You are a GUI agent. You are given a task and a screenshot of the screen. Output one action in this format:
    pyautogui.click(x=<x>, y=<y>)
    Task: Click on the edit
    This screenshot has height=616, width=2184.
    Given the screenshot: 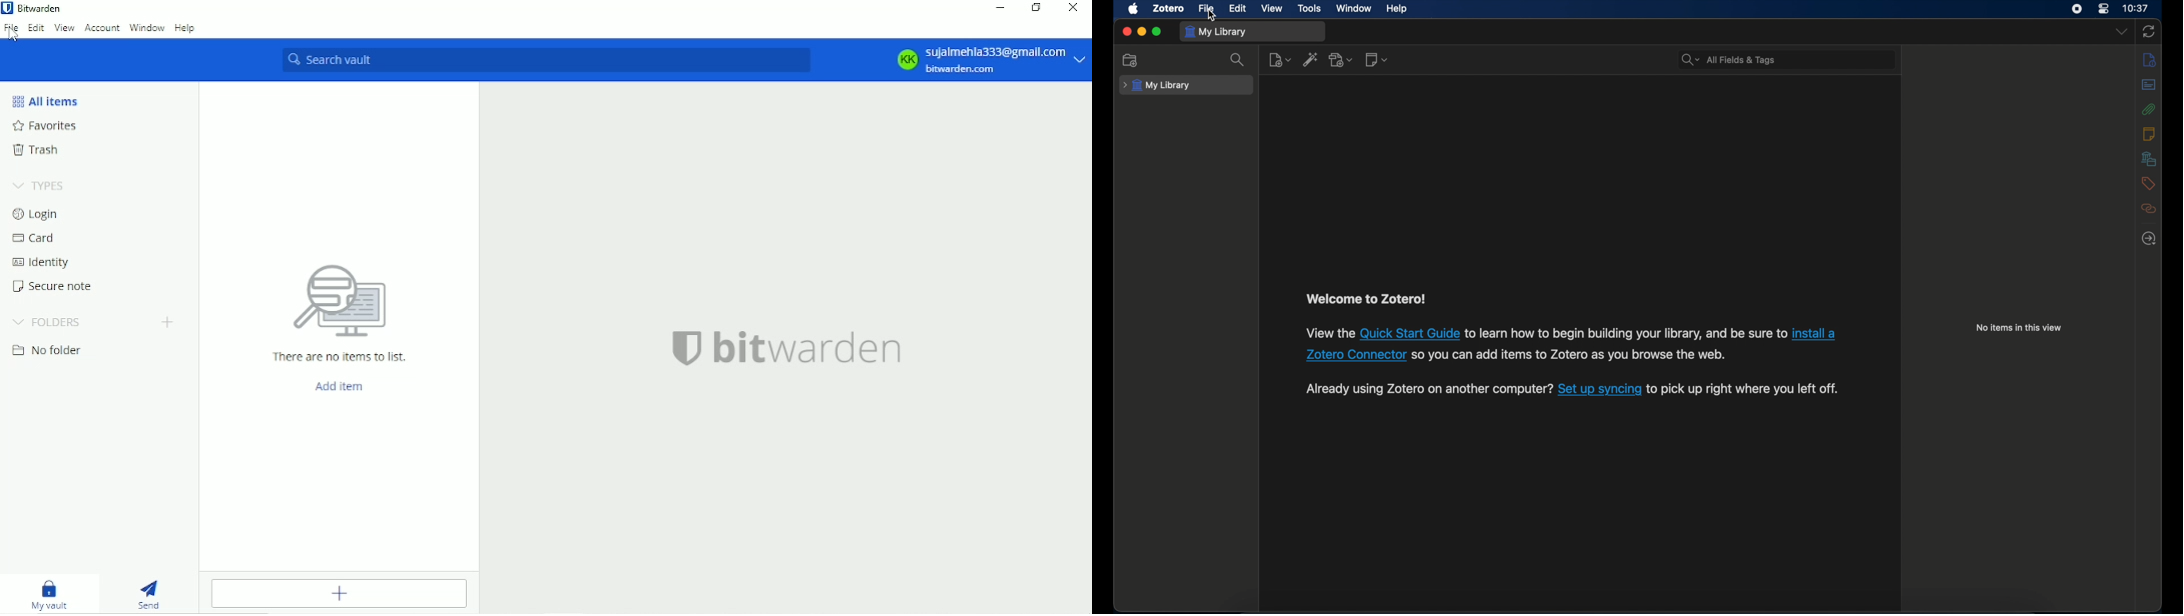 What is the action you would take?
    pyautogui.click(x=1238, y=9)
    